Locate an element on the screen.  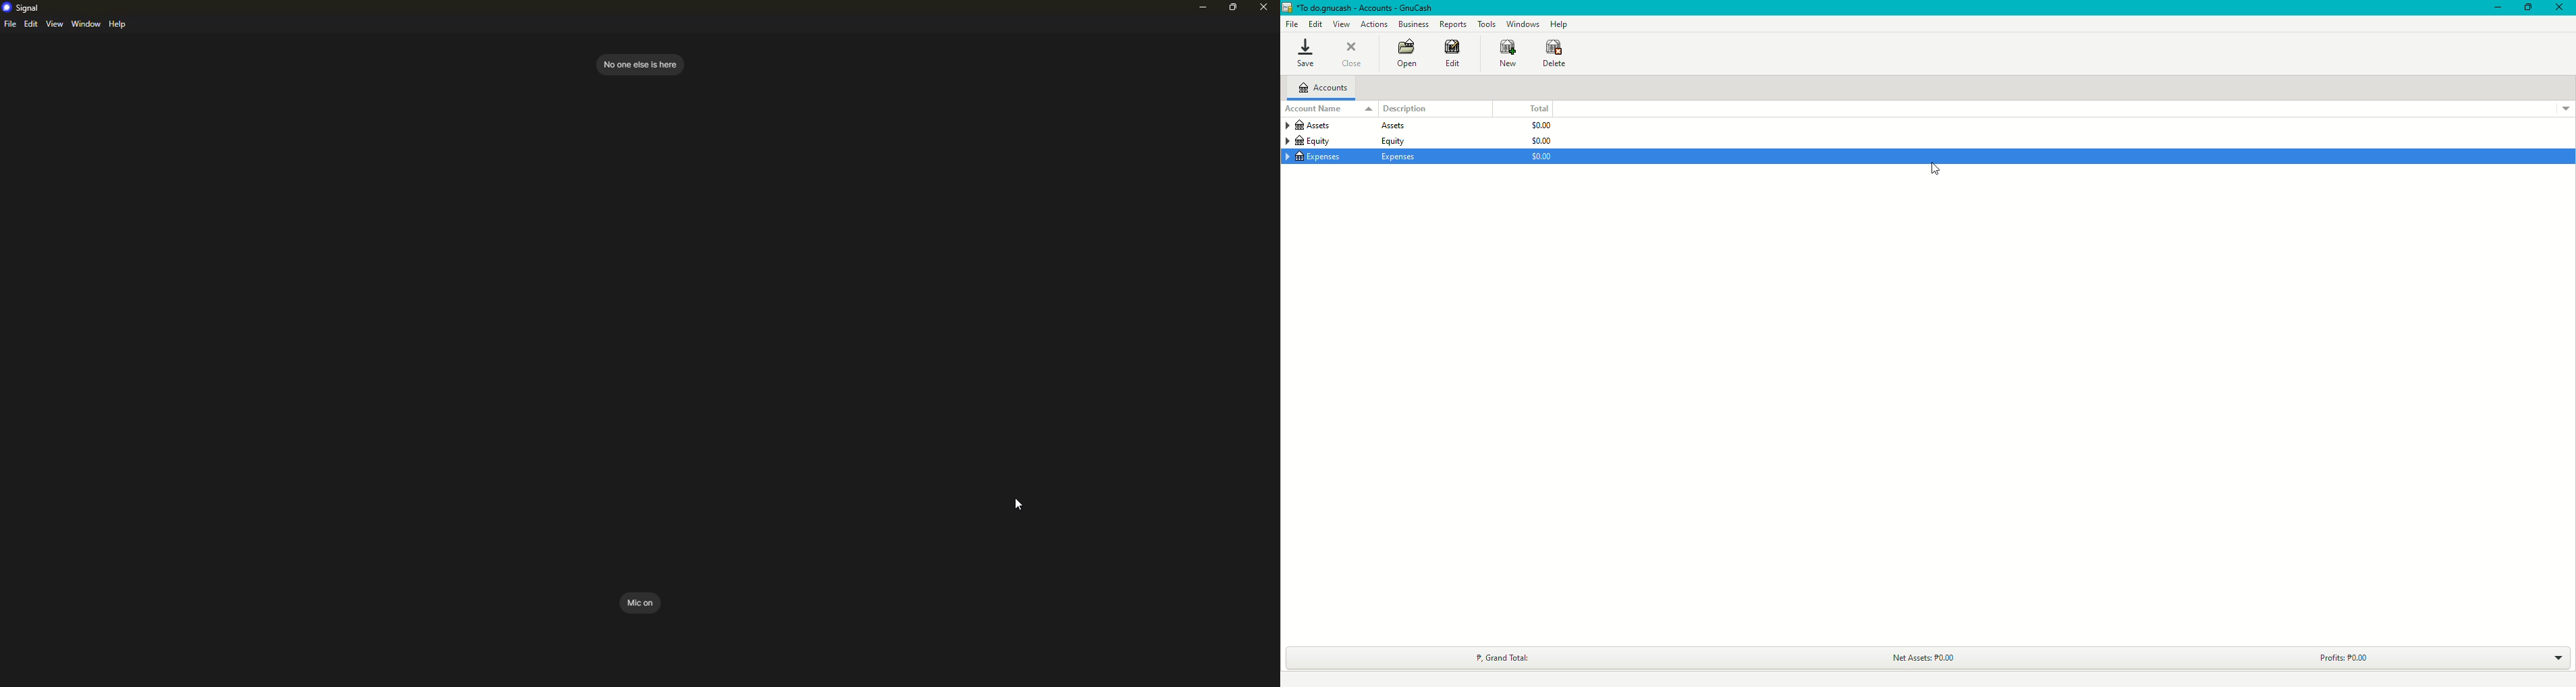
Minimize is located at coordinates (2498, 7).